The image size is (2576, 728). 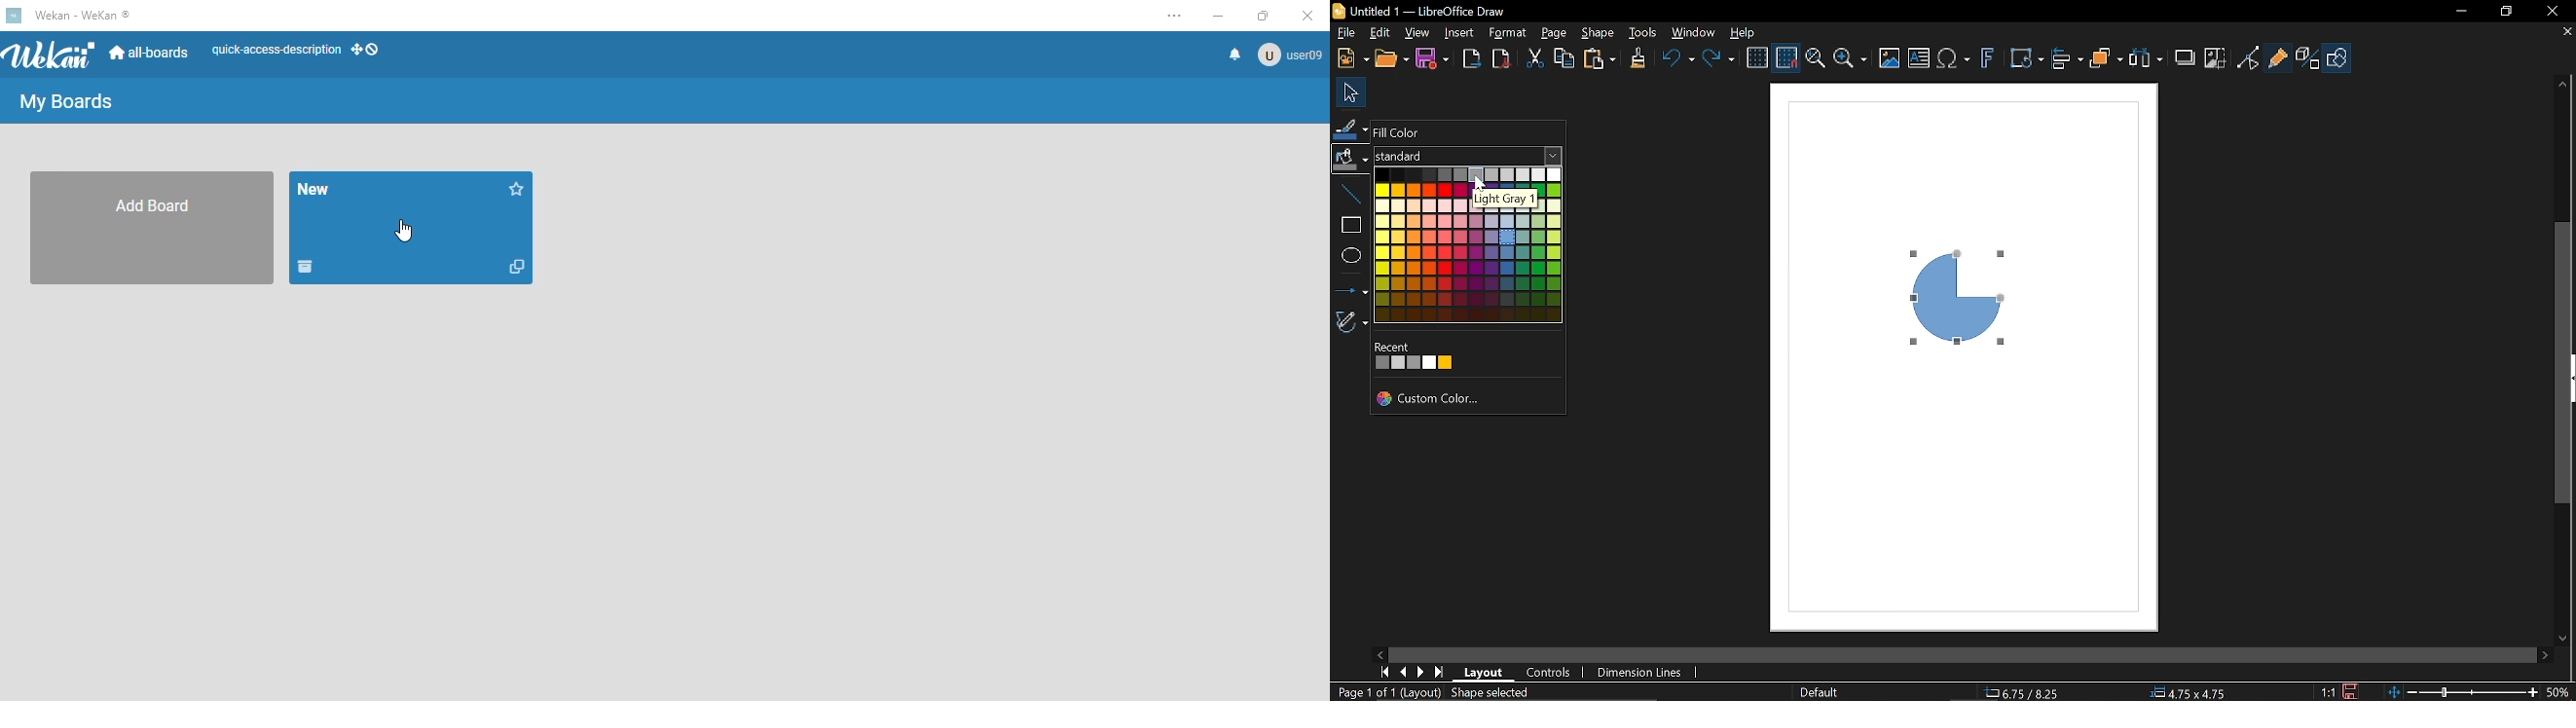 What do you see at coordinates (153, 229) in the screenshot?
I see `add board` at bounding box center [153, 229].